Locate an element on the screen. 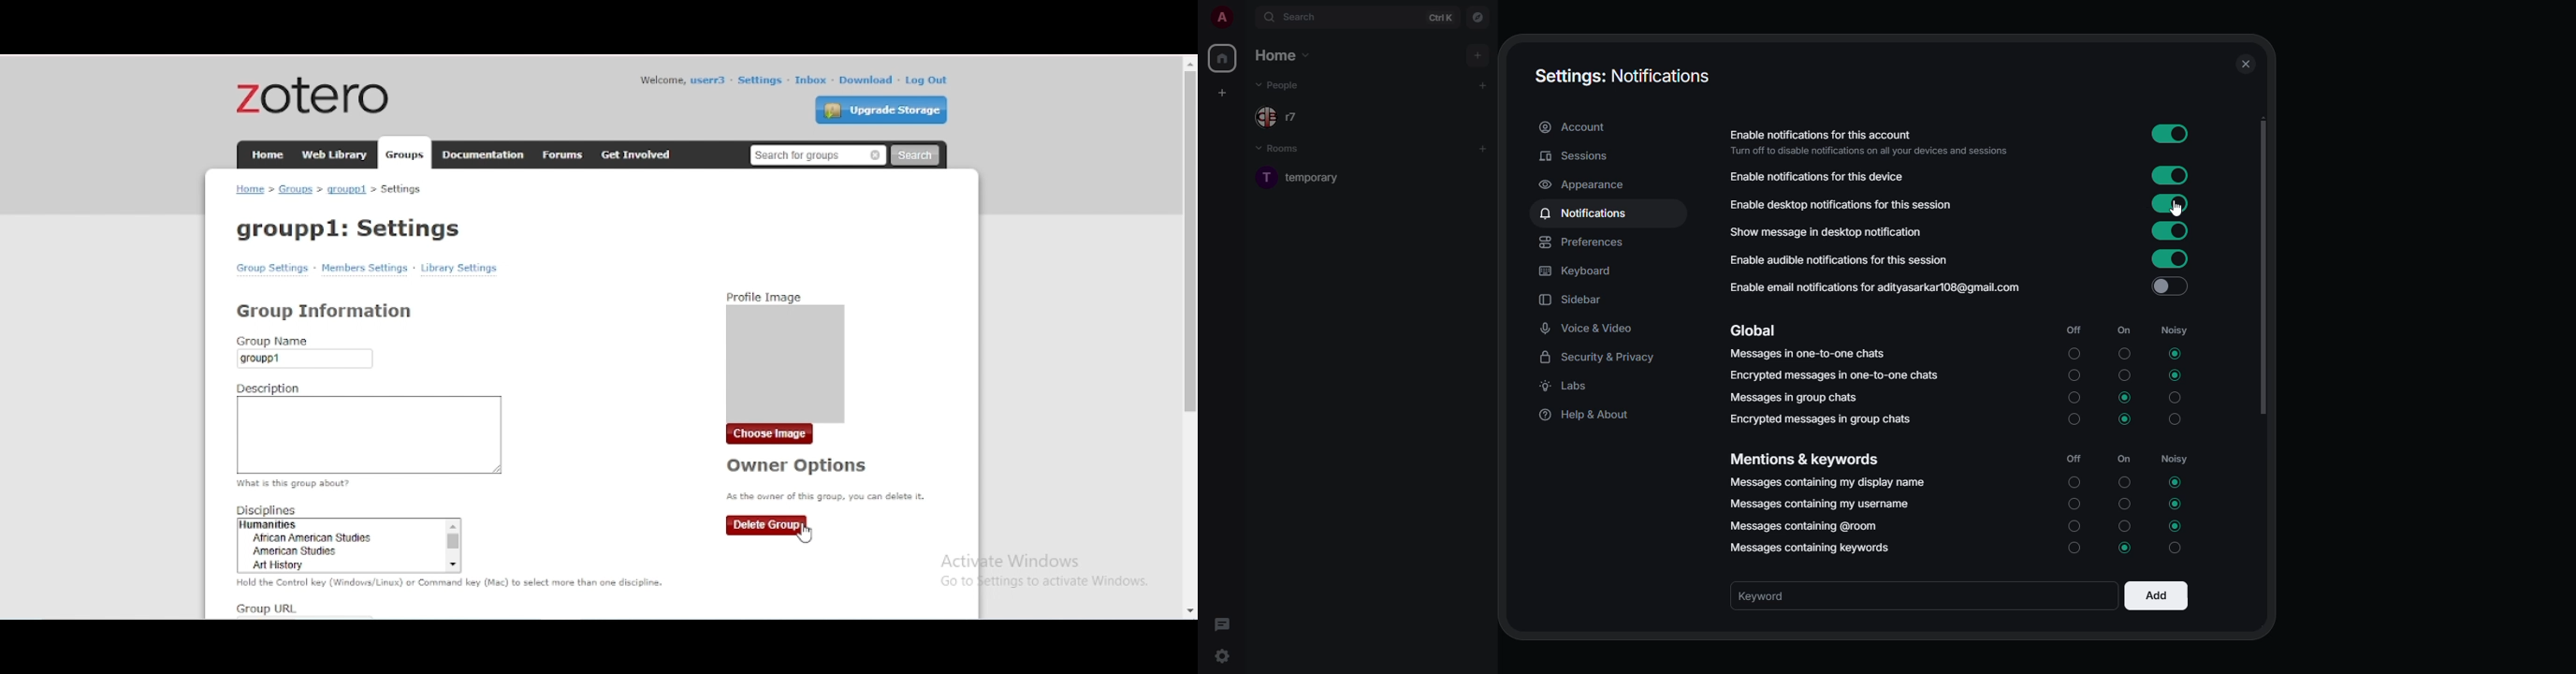  noisy is located at coordinates (2177, 458).